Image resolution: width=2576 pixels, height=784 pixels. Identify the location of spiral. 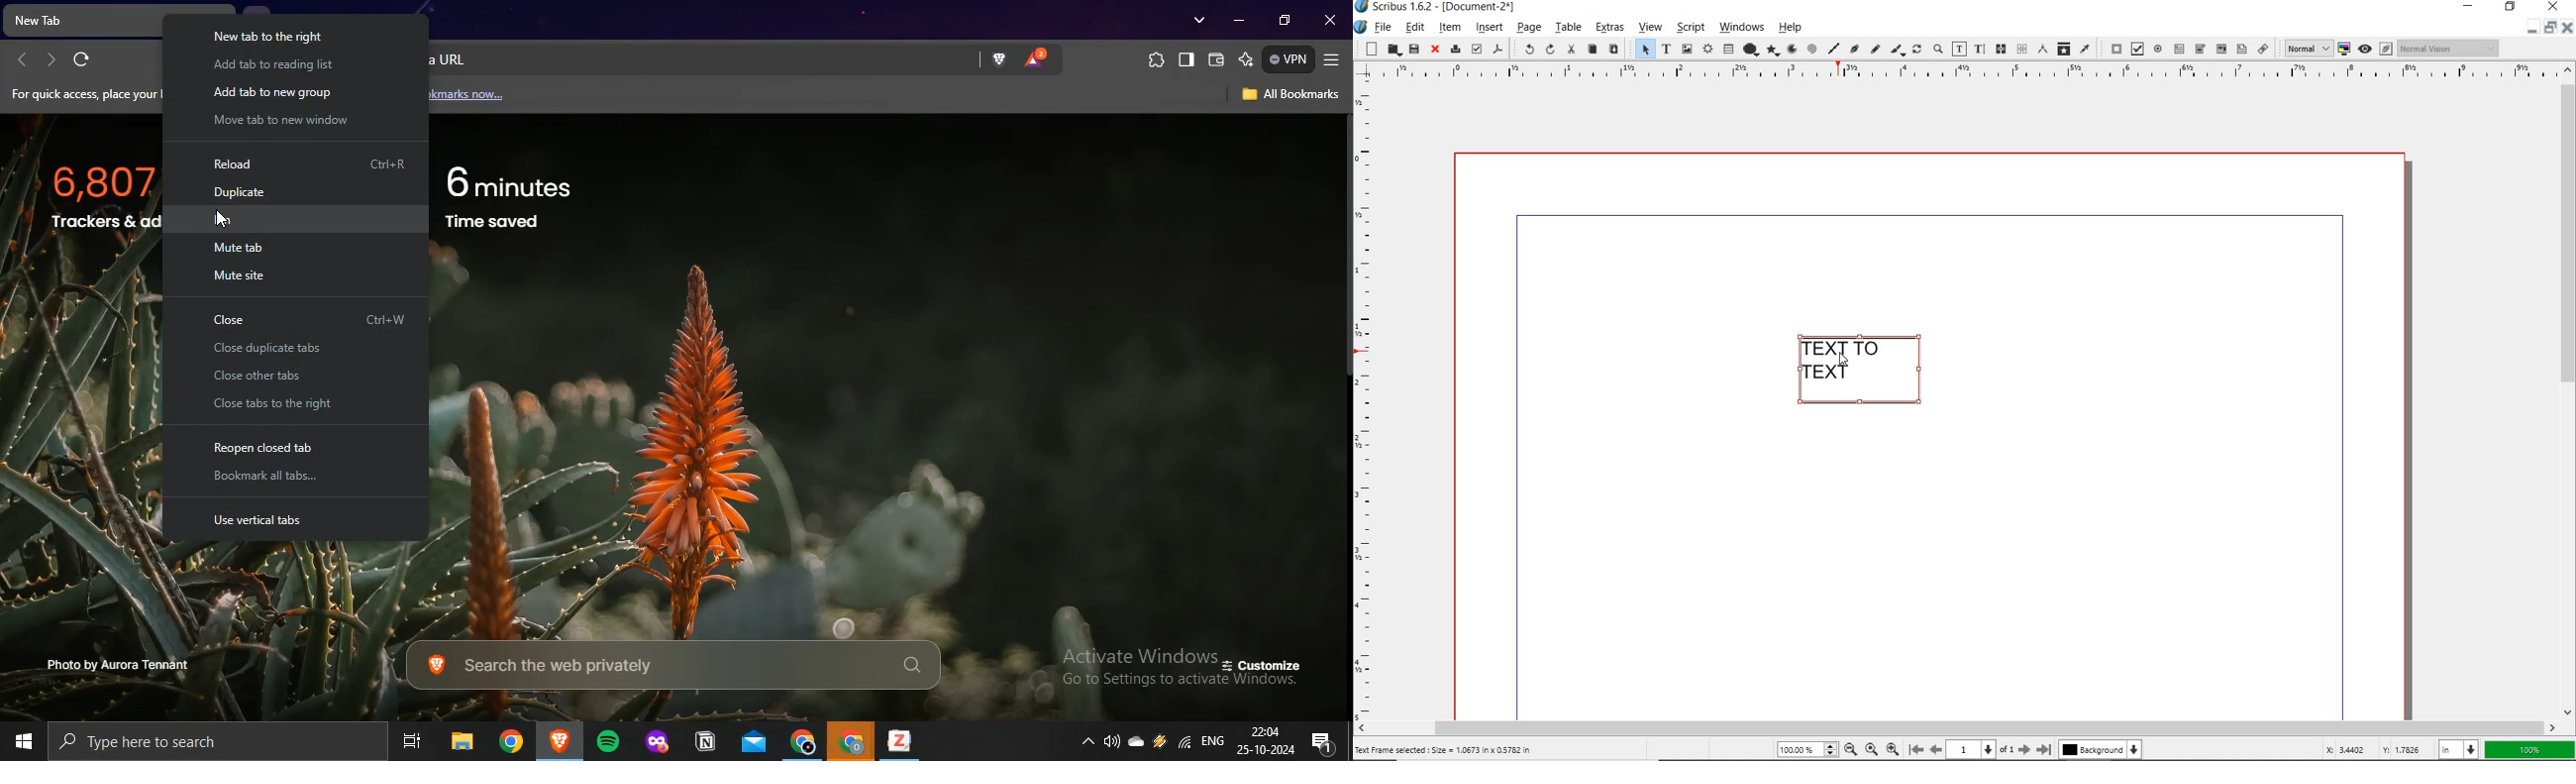
(1811, 48).